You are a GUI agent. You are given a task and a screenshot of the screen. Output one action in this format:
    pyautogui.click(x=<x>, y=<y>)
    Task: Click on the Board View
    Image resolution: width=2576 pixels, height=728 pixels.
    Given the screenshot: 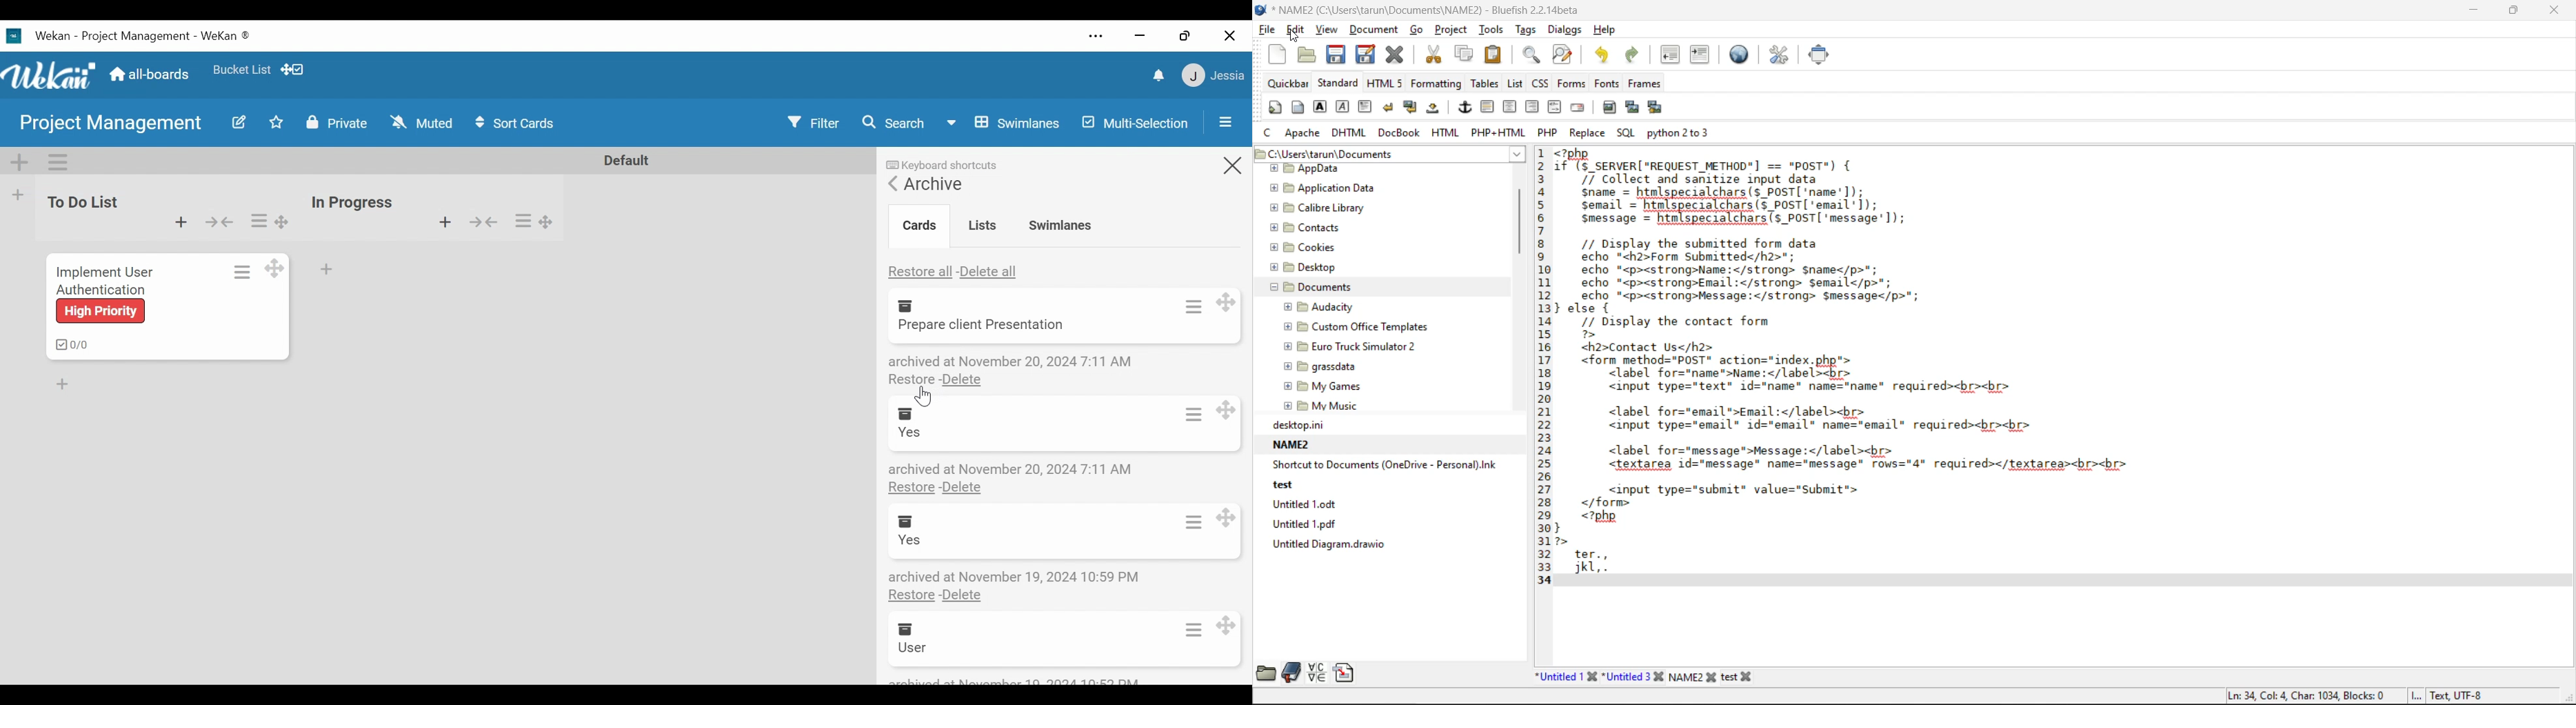 What is the action you would take?
    pyautogui.click(x=1002, y=123)
    